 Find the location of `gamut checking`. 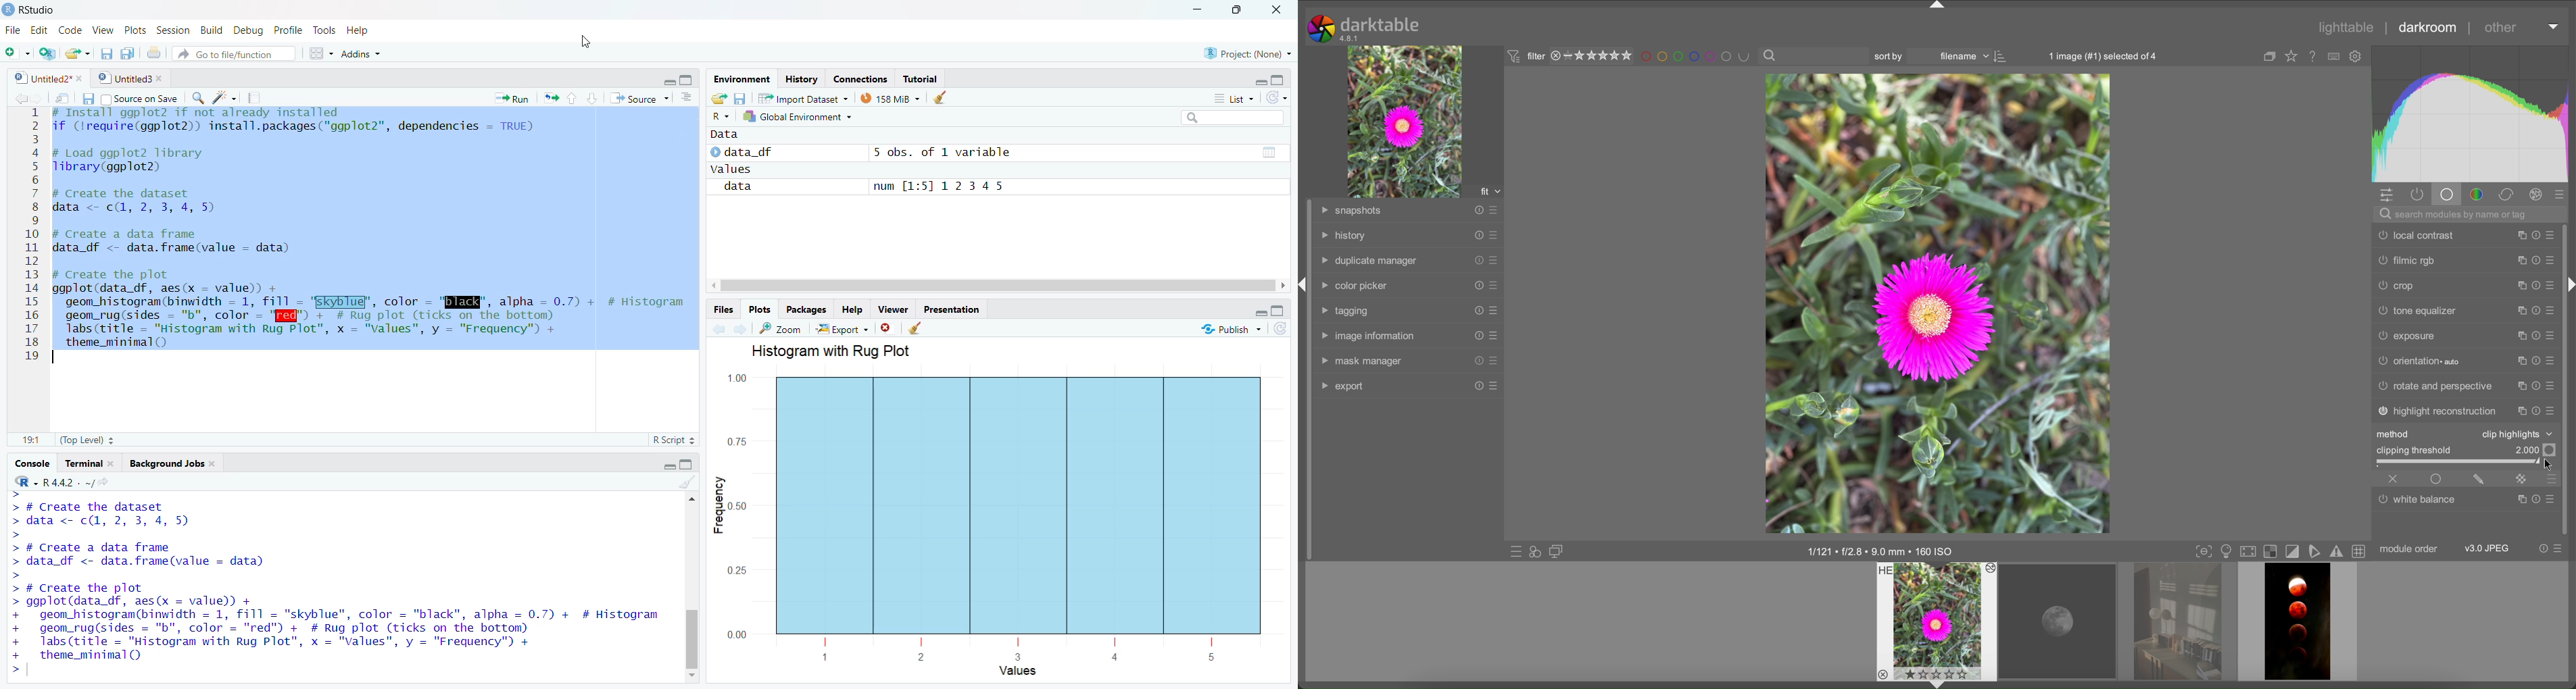

gamut checking is located at coordinates (2338, 553).